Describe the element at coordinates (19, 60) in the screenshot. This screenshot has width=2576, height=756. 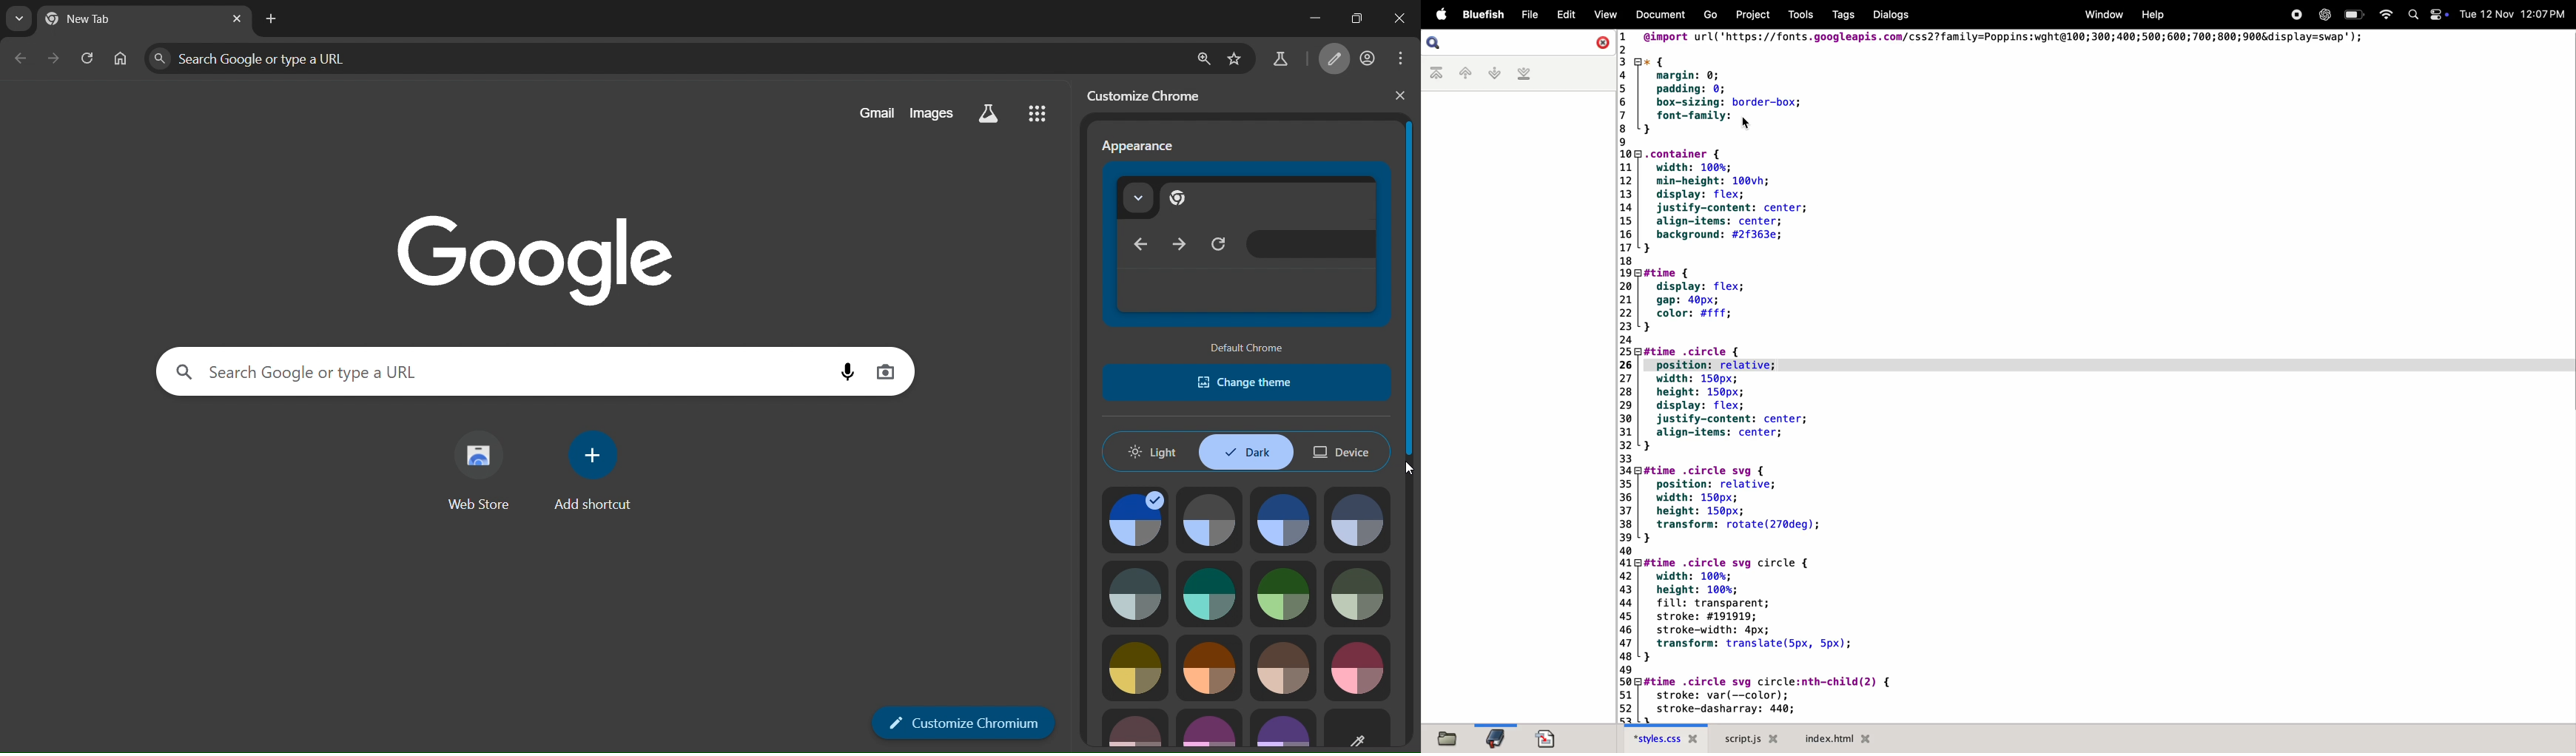
I see `go back one page` at that location.